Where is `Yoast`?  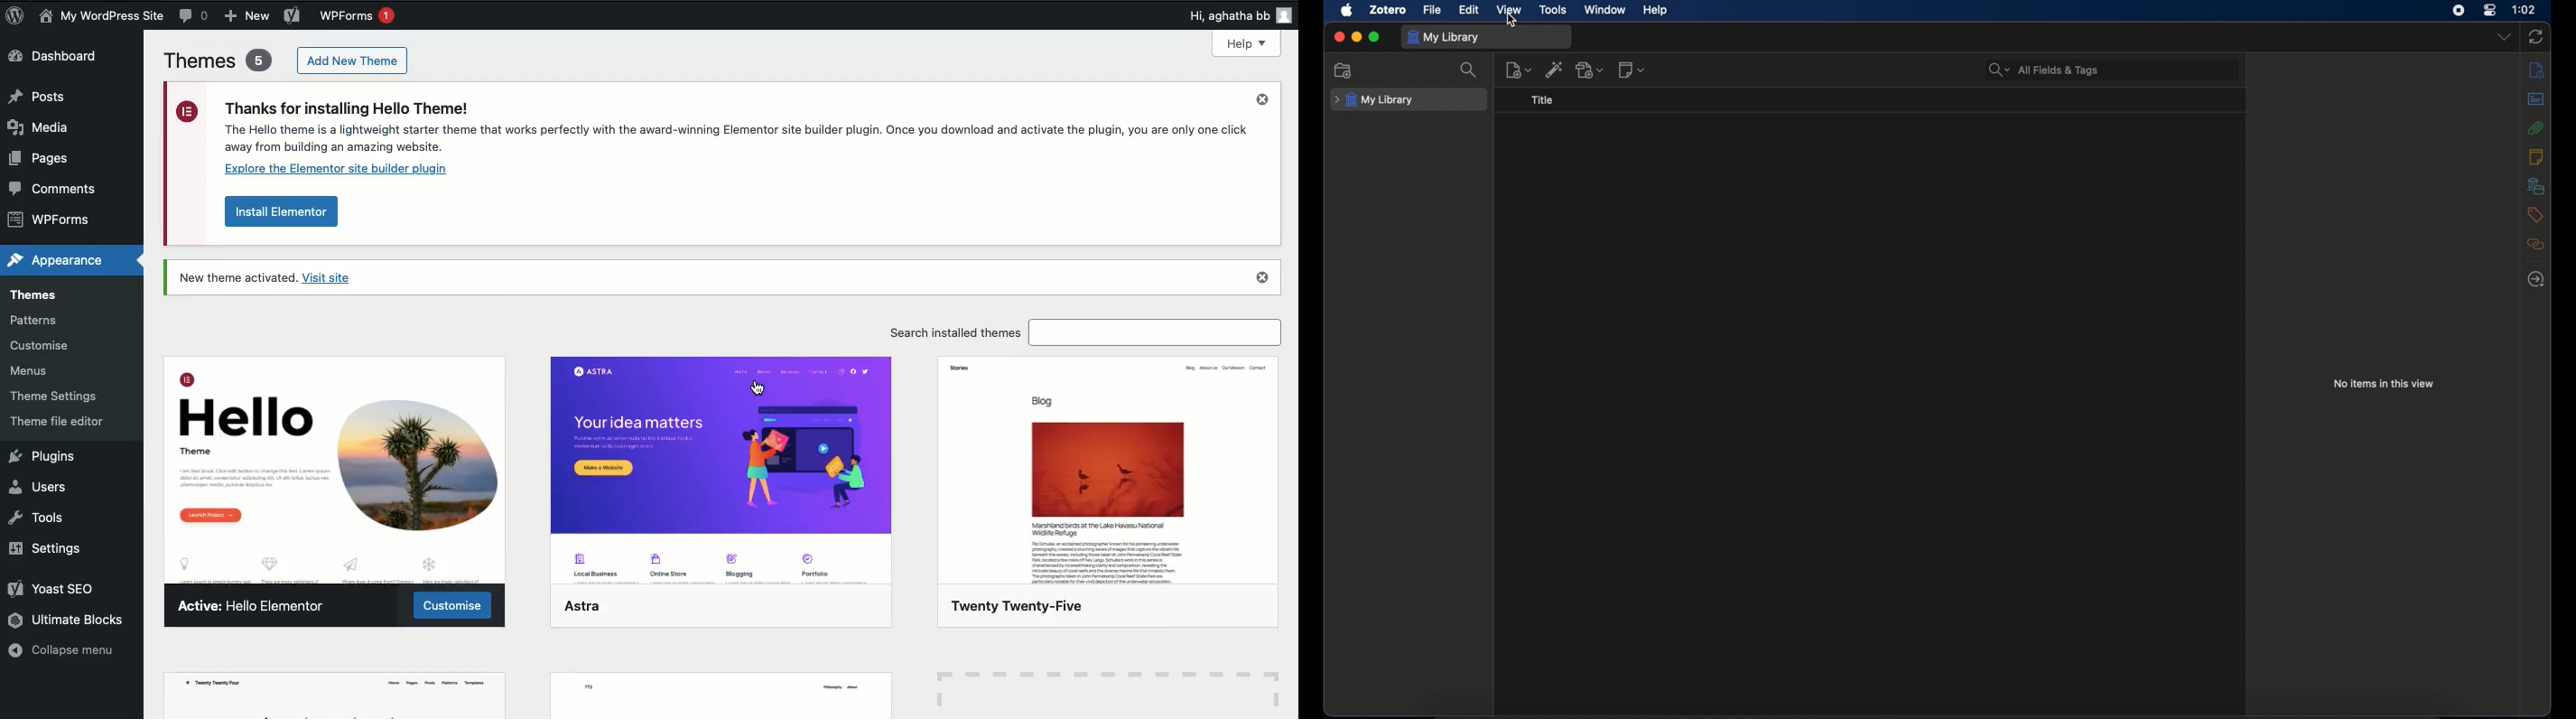 Yoast is located at coordinates (292, 14).